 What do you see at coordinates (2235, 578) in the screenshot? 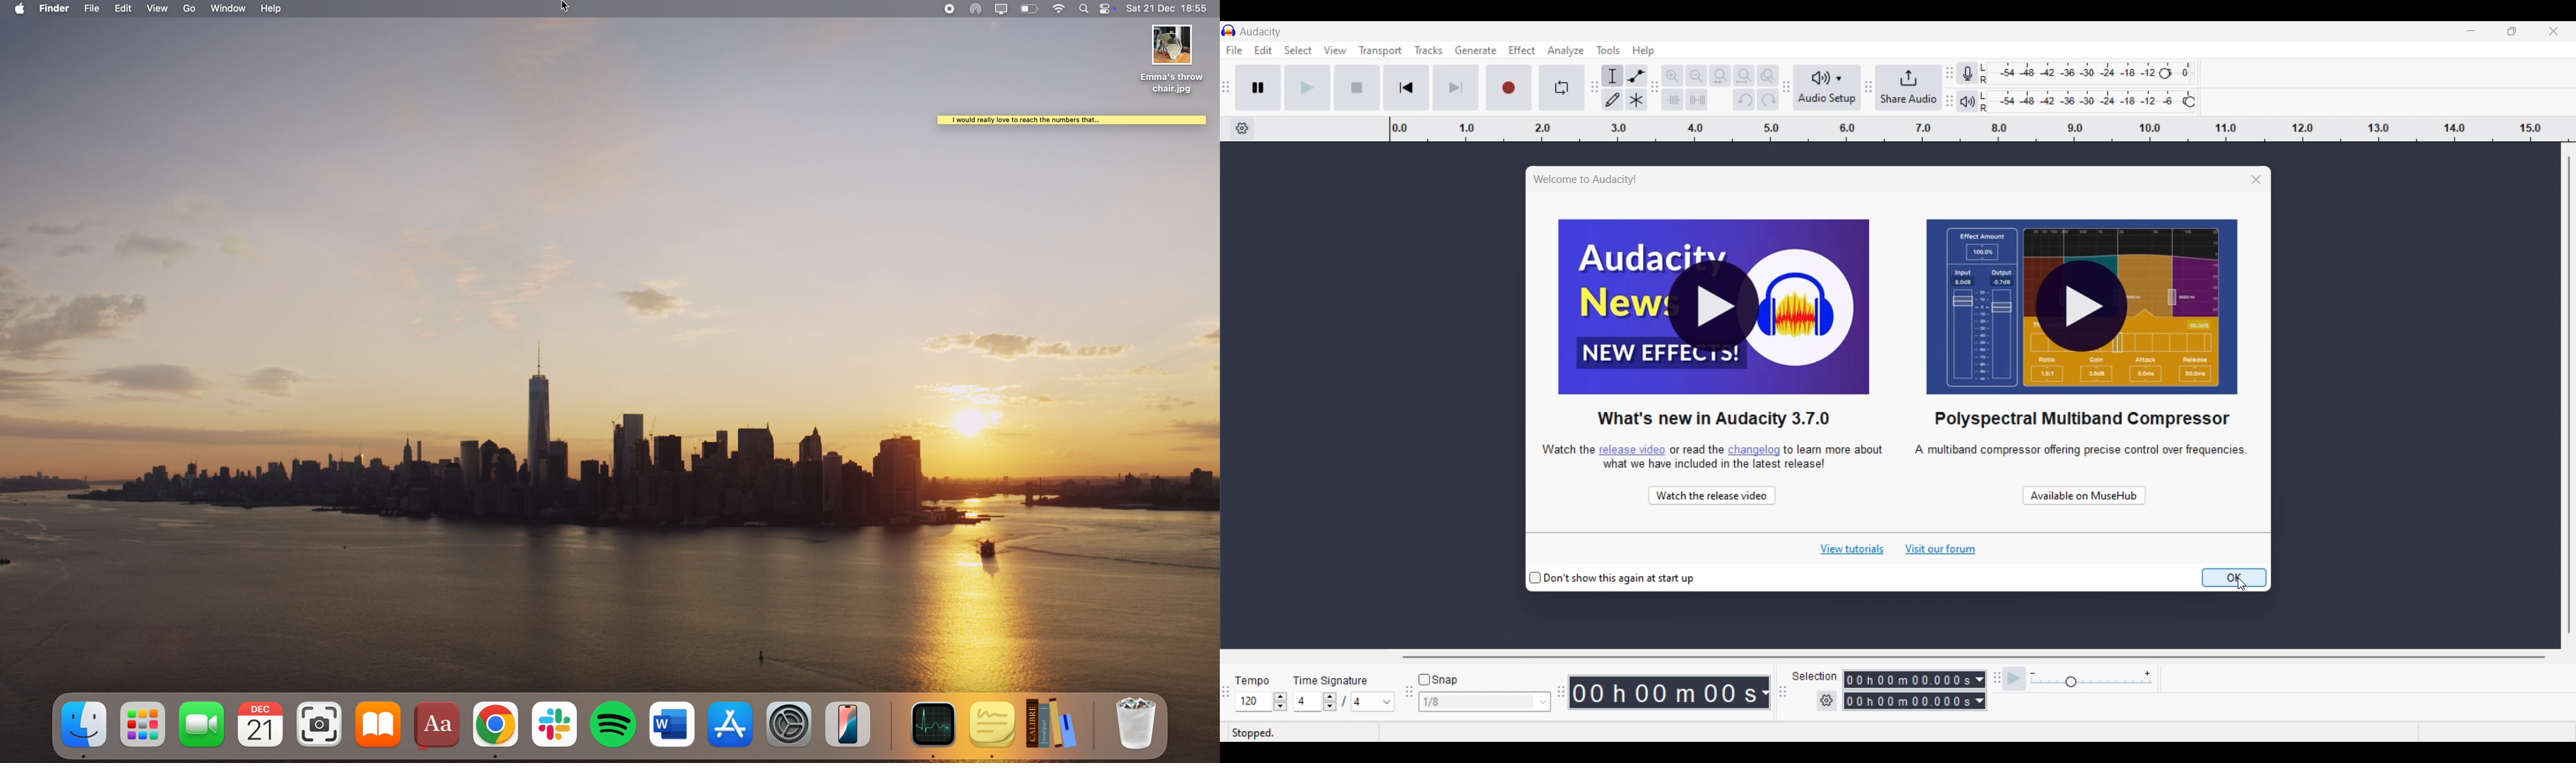
I see `ok` at bounding box center [2235, 578].